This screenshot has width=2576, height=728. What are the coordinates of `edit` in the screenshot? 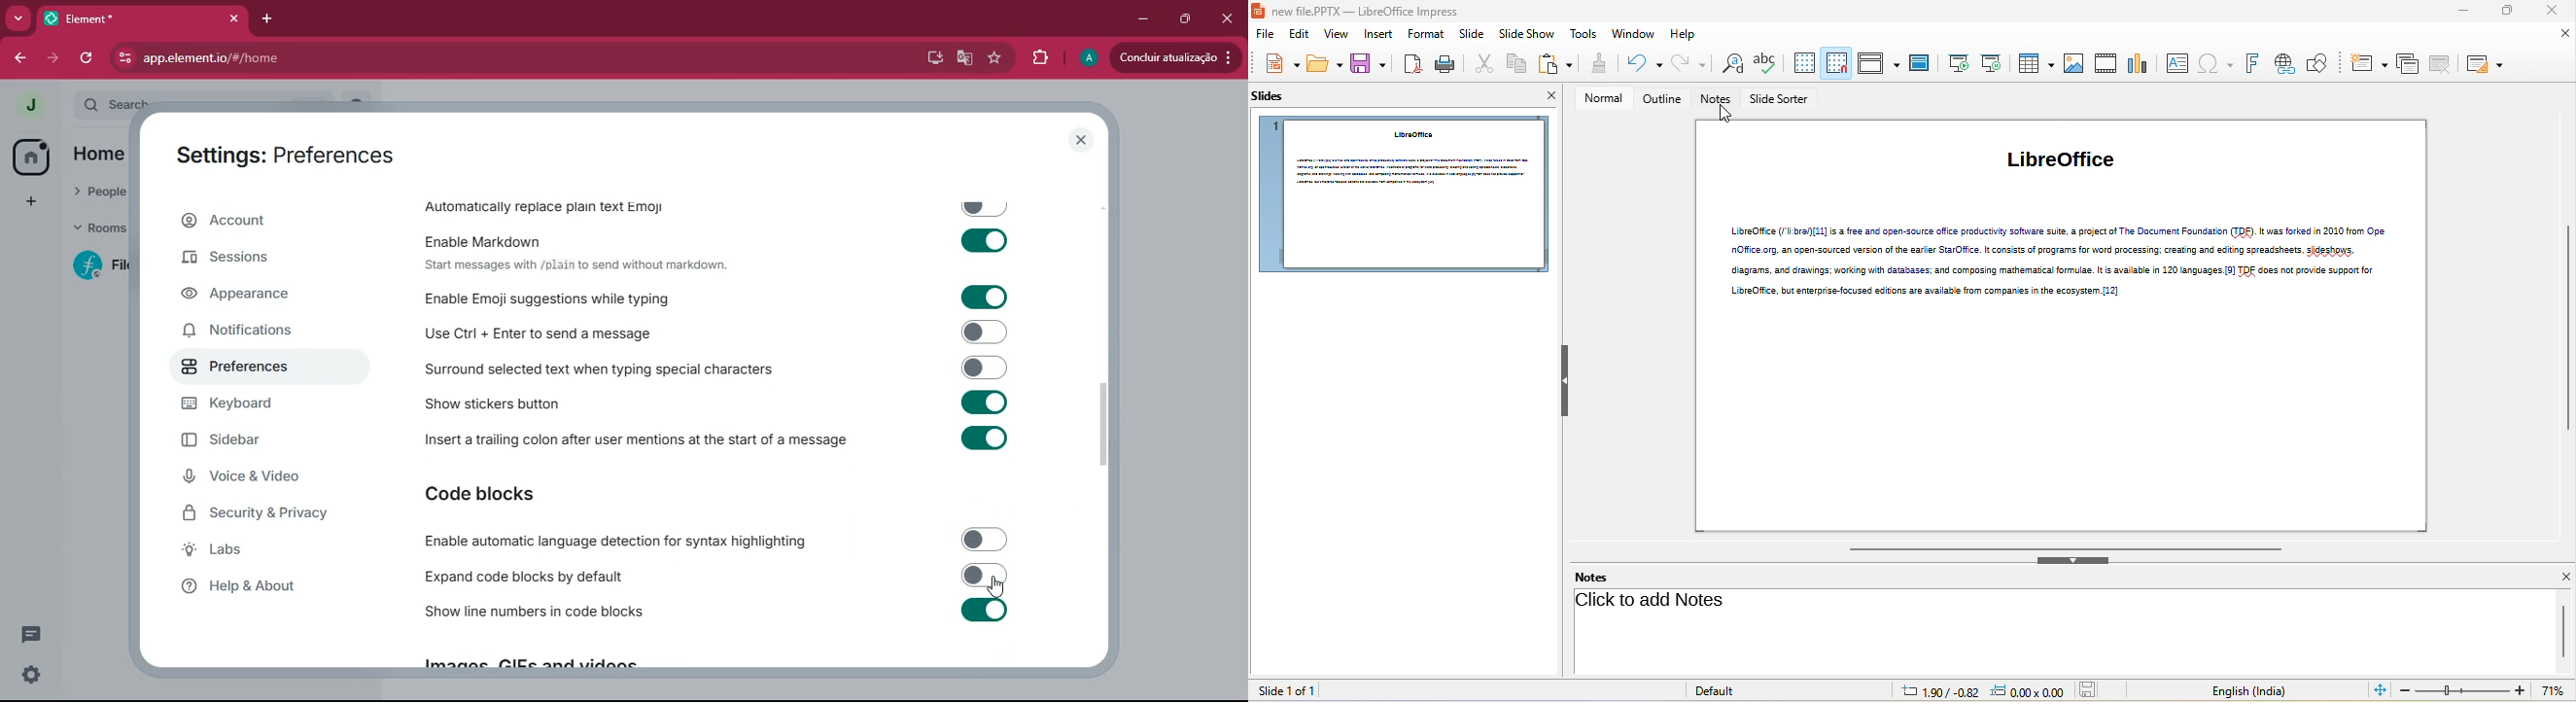 It's located at (1297, 36).